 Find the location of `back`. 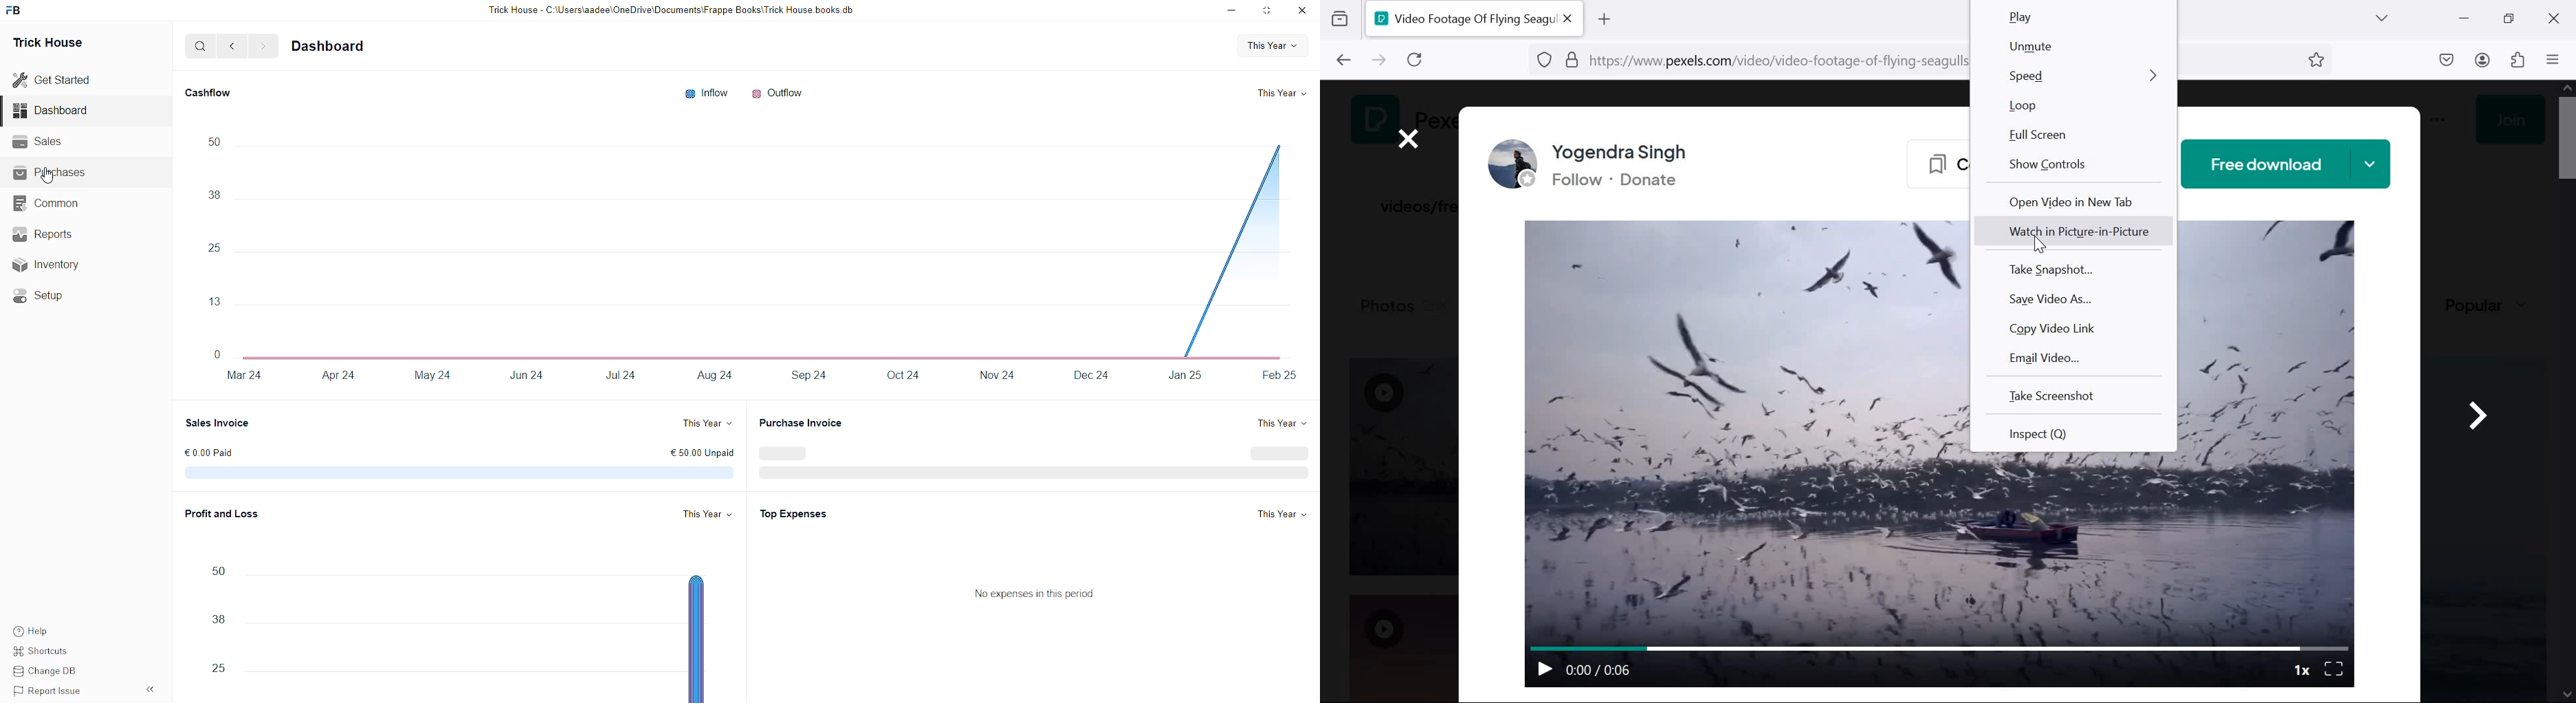

back is located at coordinates (231, 47).